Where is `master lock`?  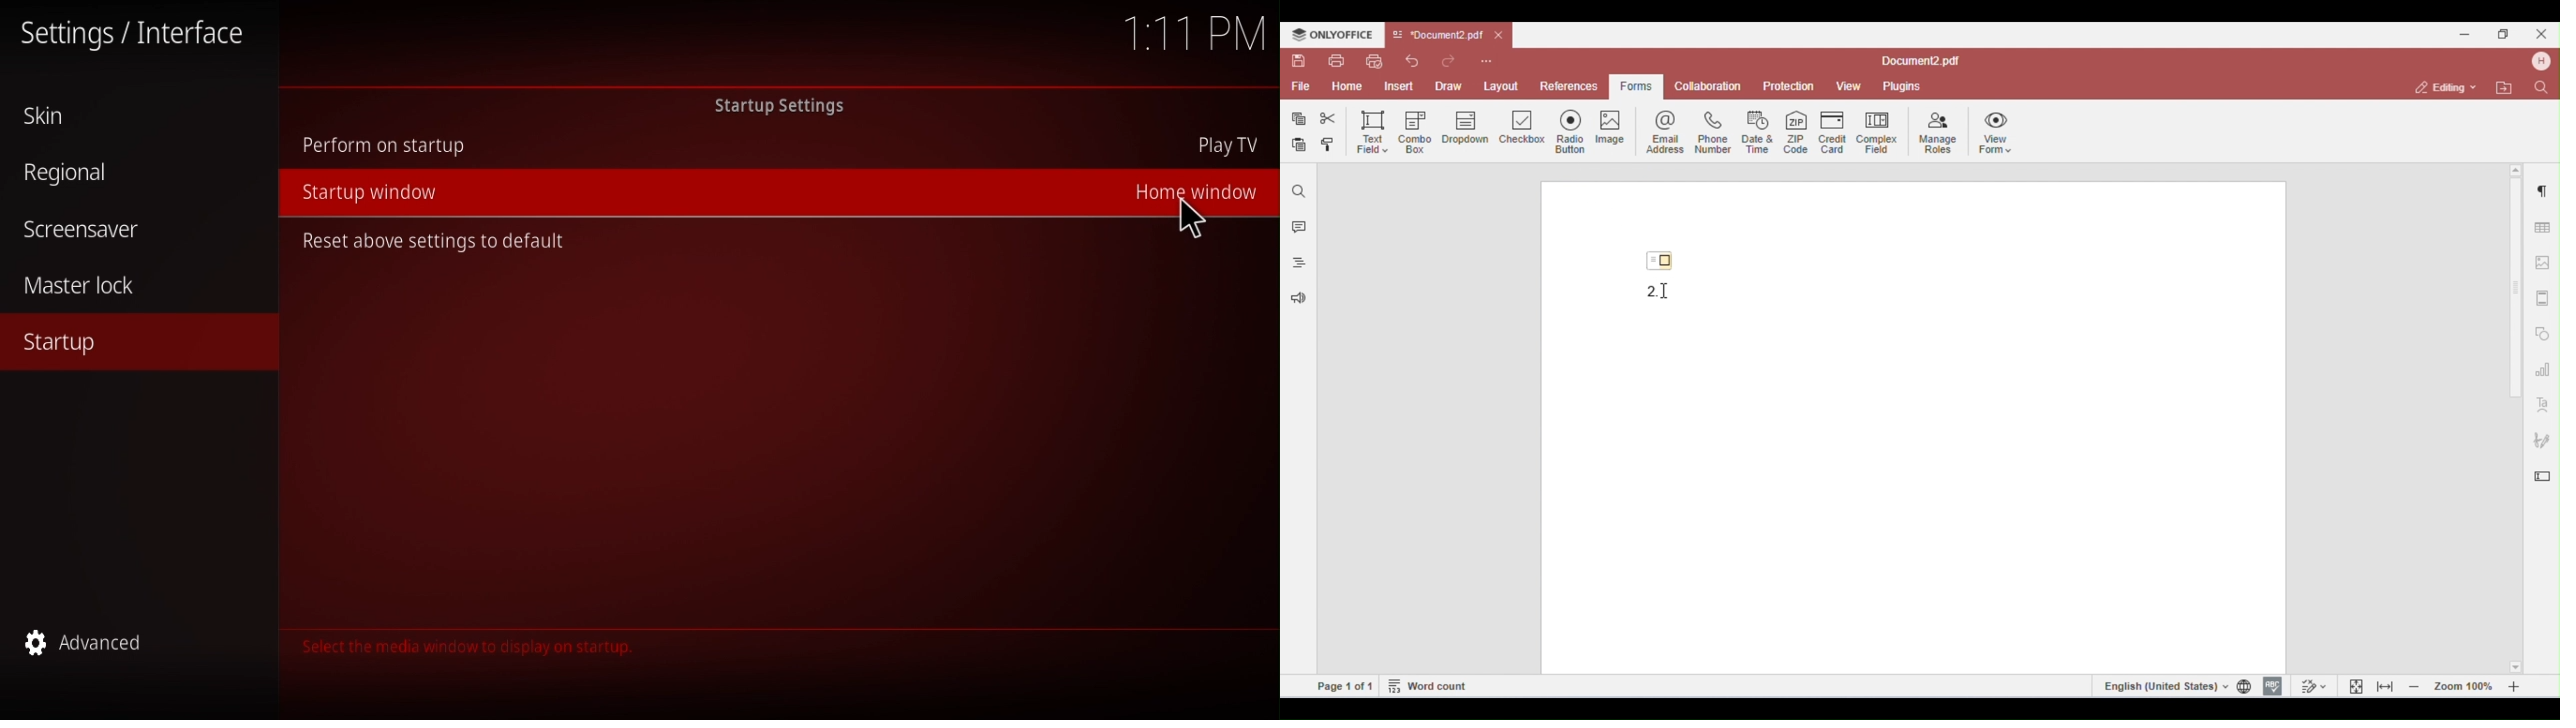 master lock is located at coordinates (92, 287).